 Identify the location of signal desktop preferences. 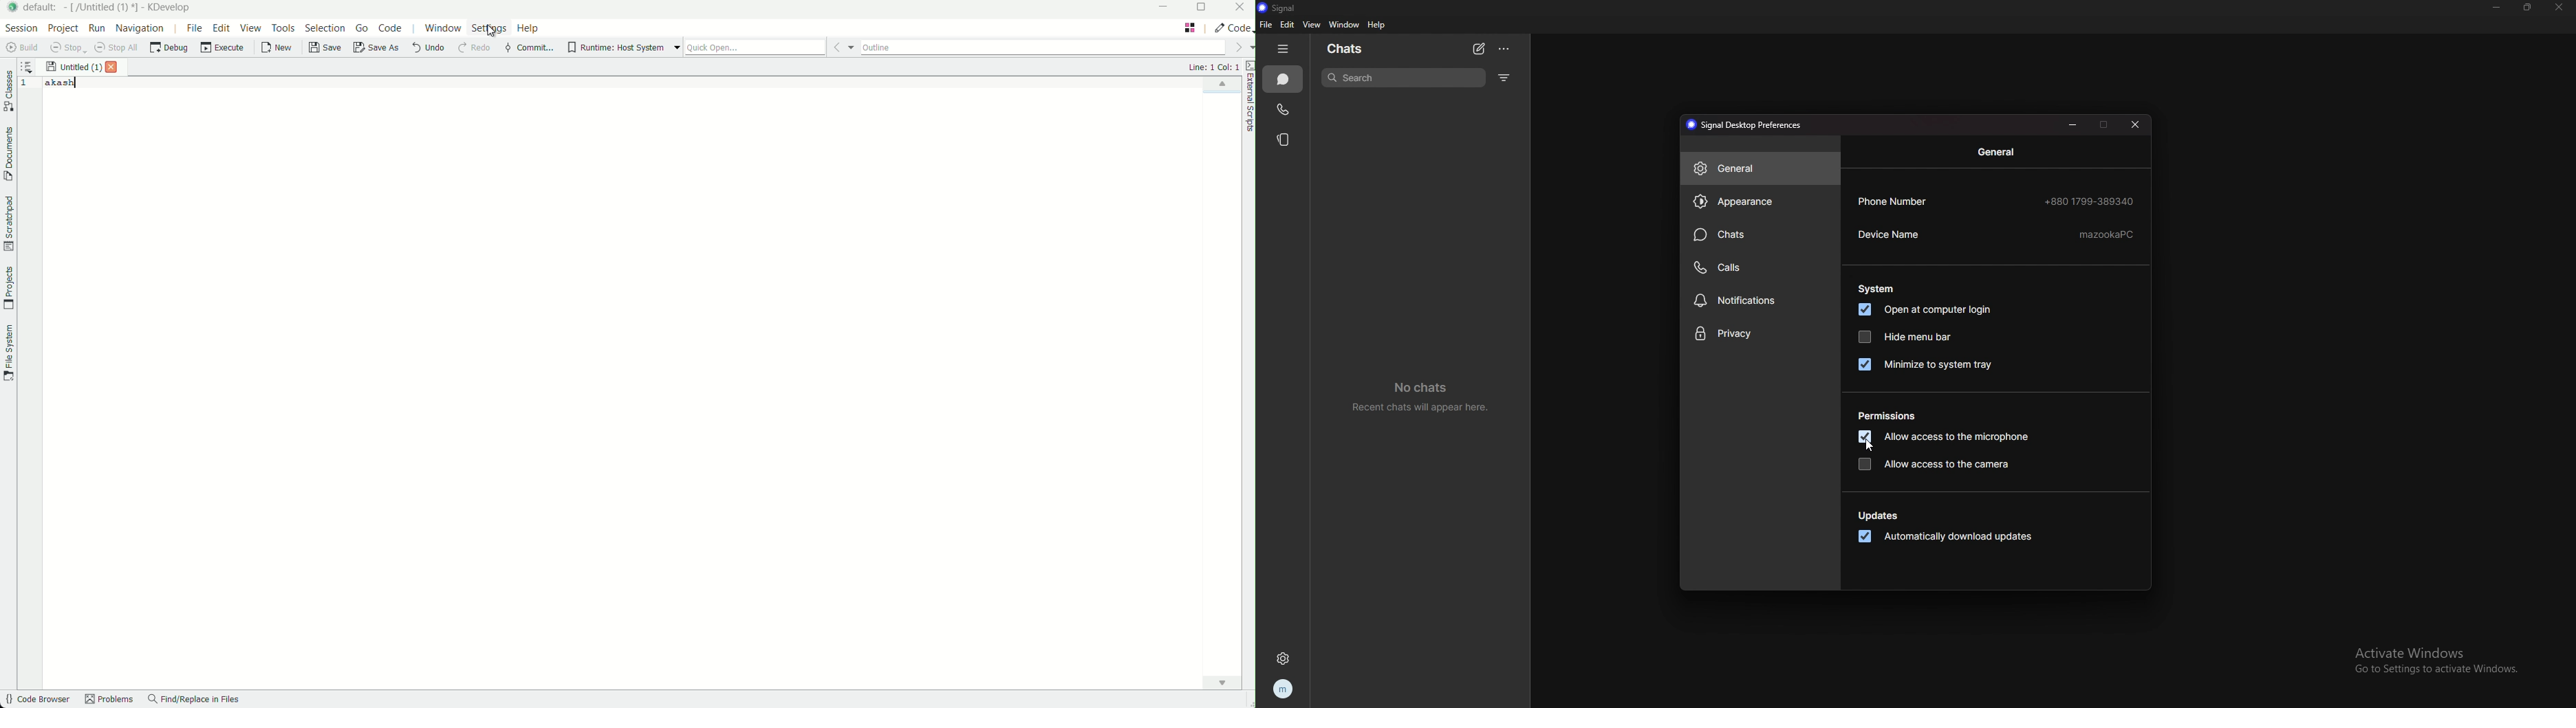
(1749, 124).